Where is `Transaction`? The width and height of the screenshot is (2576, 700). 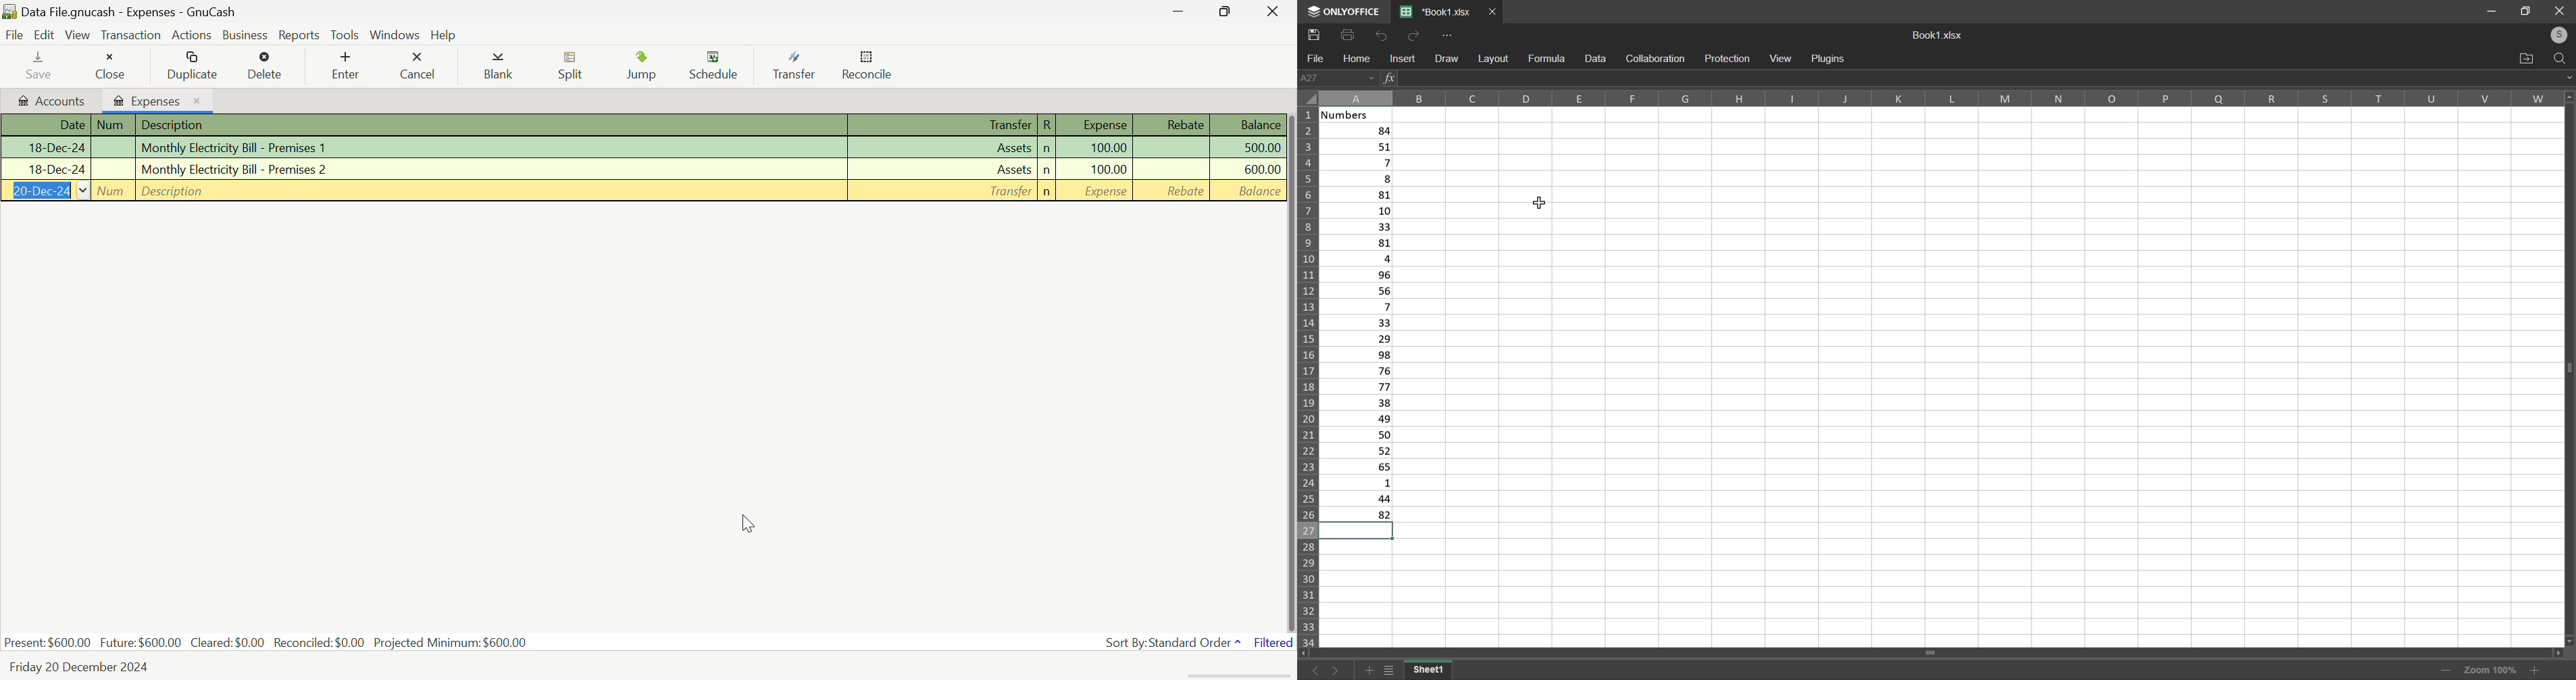
Transaction is located at coordinates (129, 35).